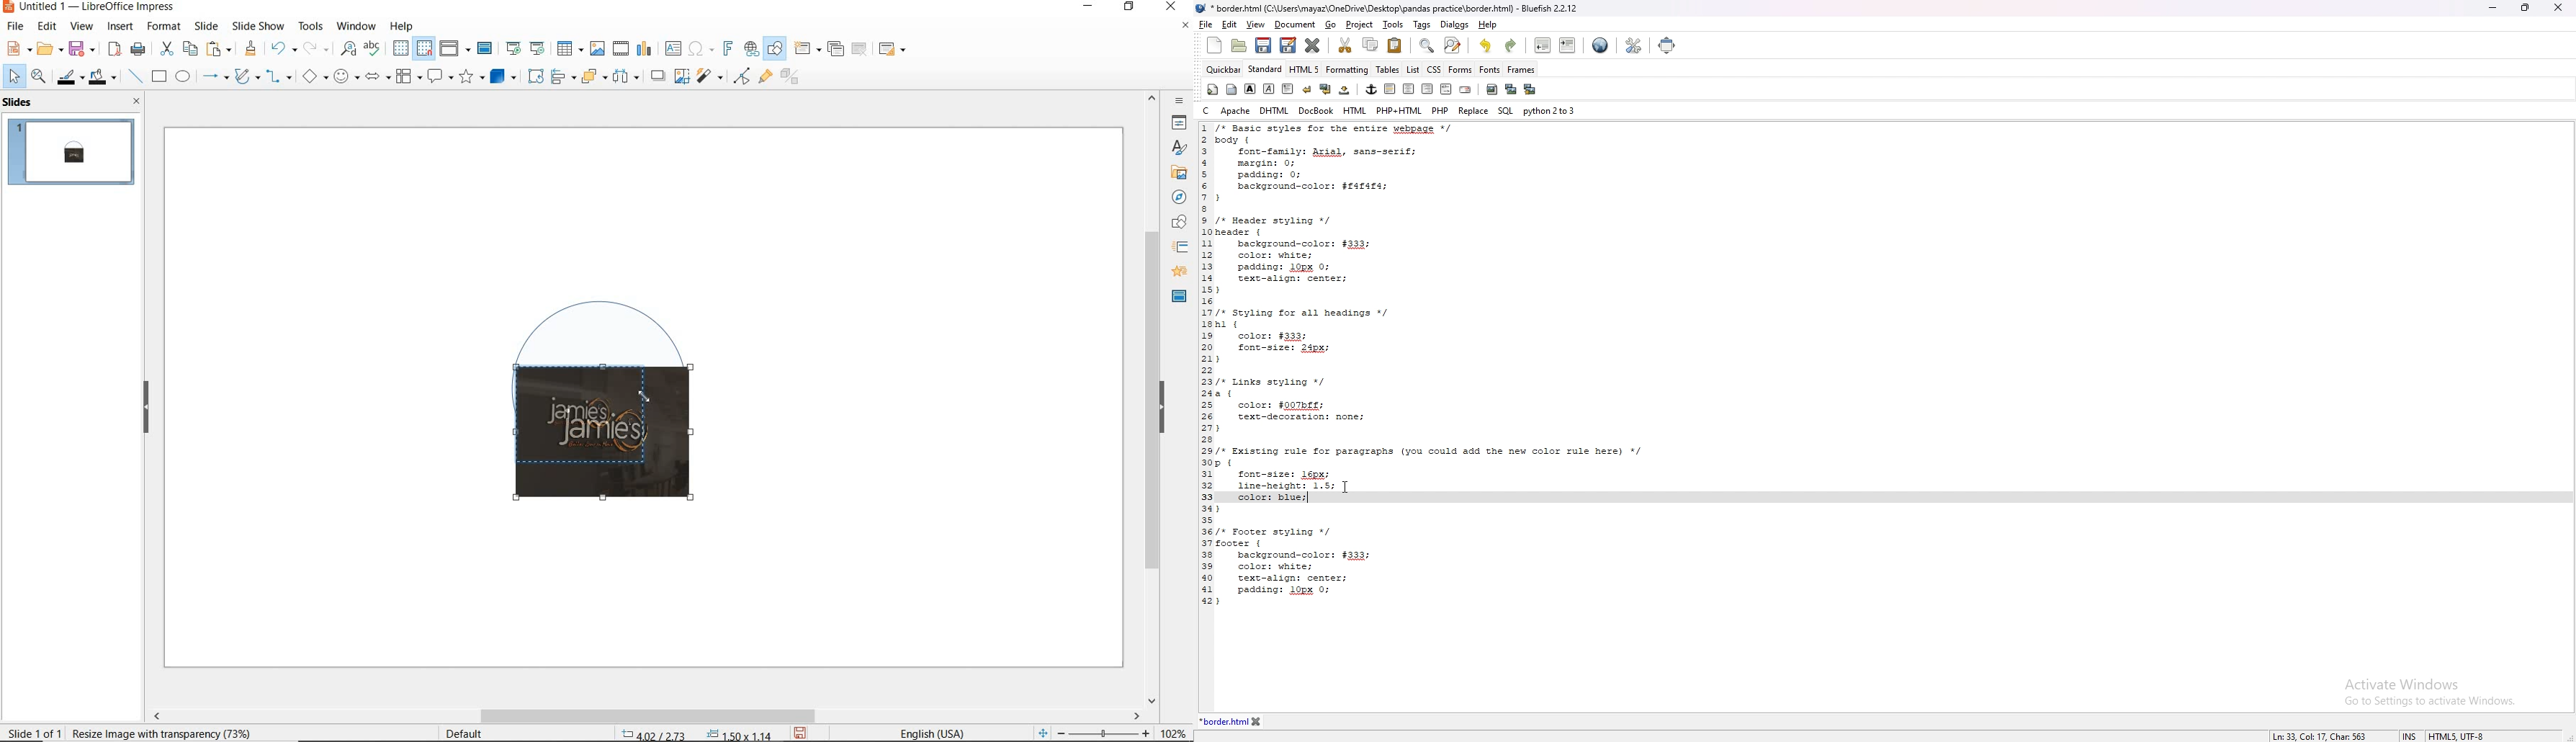  What do you see at coordinates (794, 78) in the screenshot?
I see `toggle extrusion` at bounding box center [794, 78].